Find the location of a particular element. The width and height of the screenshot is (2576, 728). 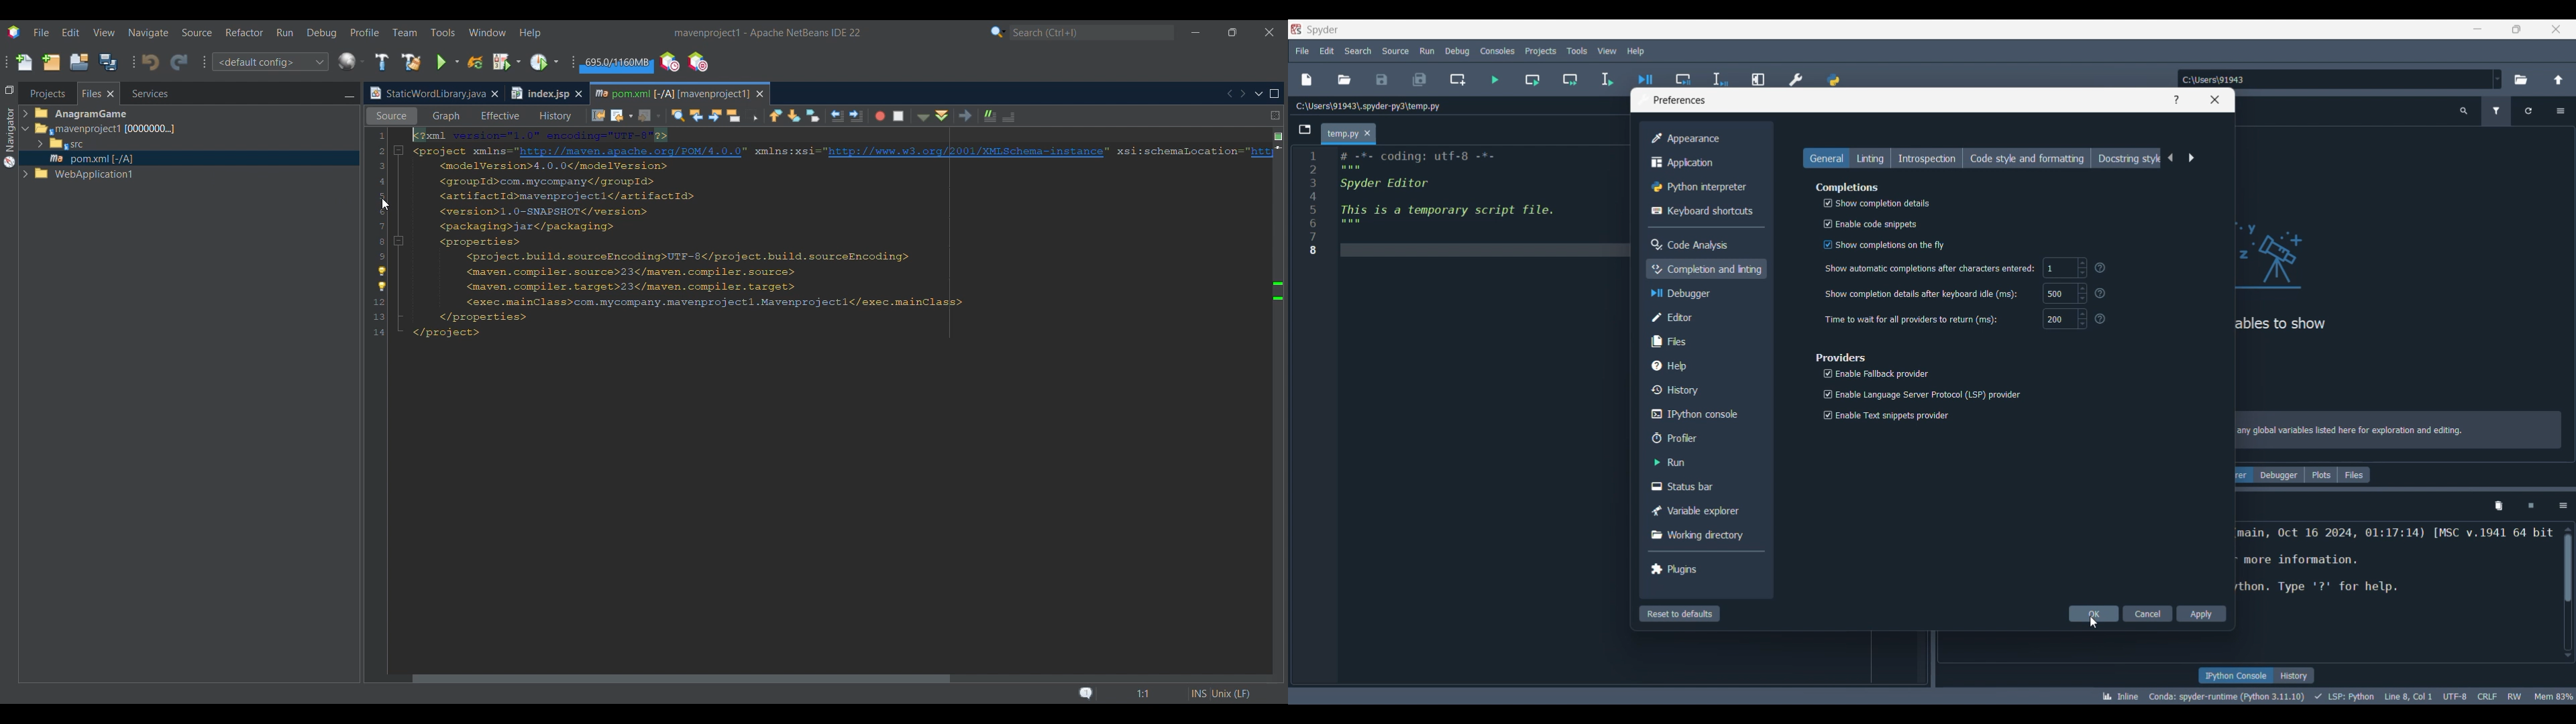

PYTHONPATH manager is located at coordinates (1834, 75).